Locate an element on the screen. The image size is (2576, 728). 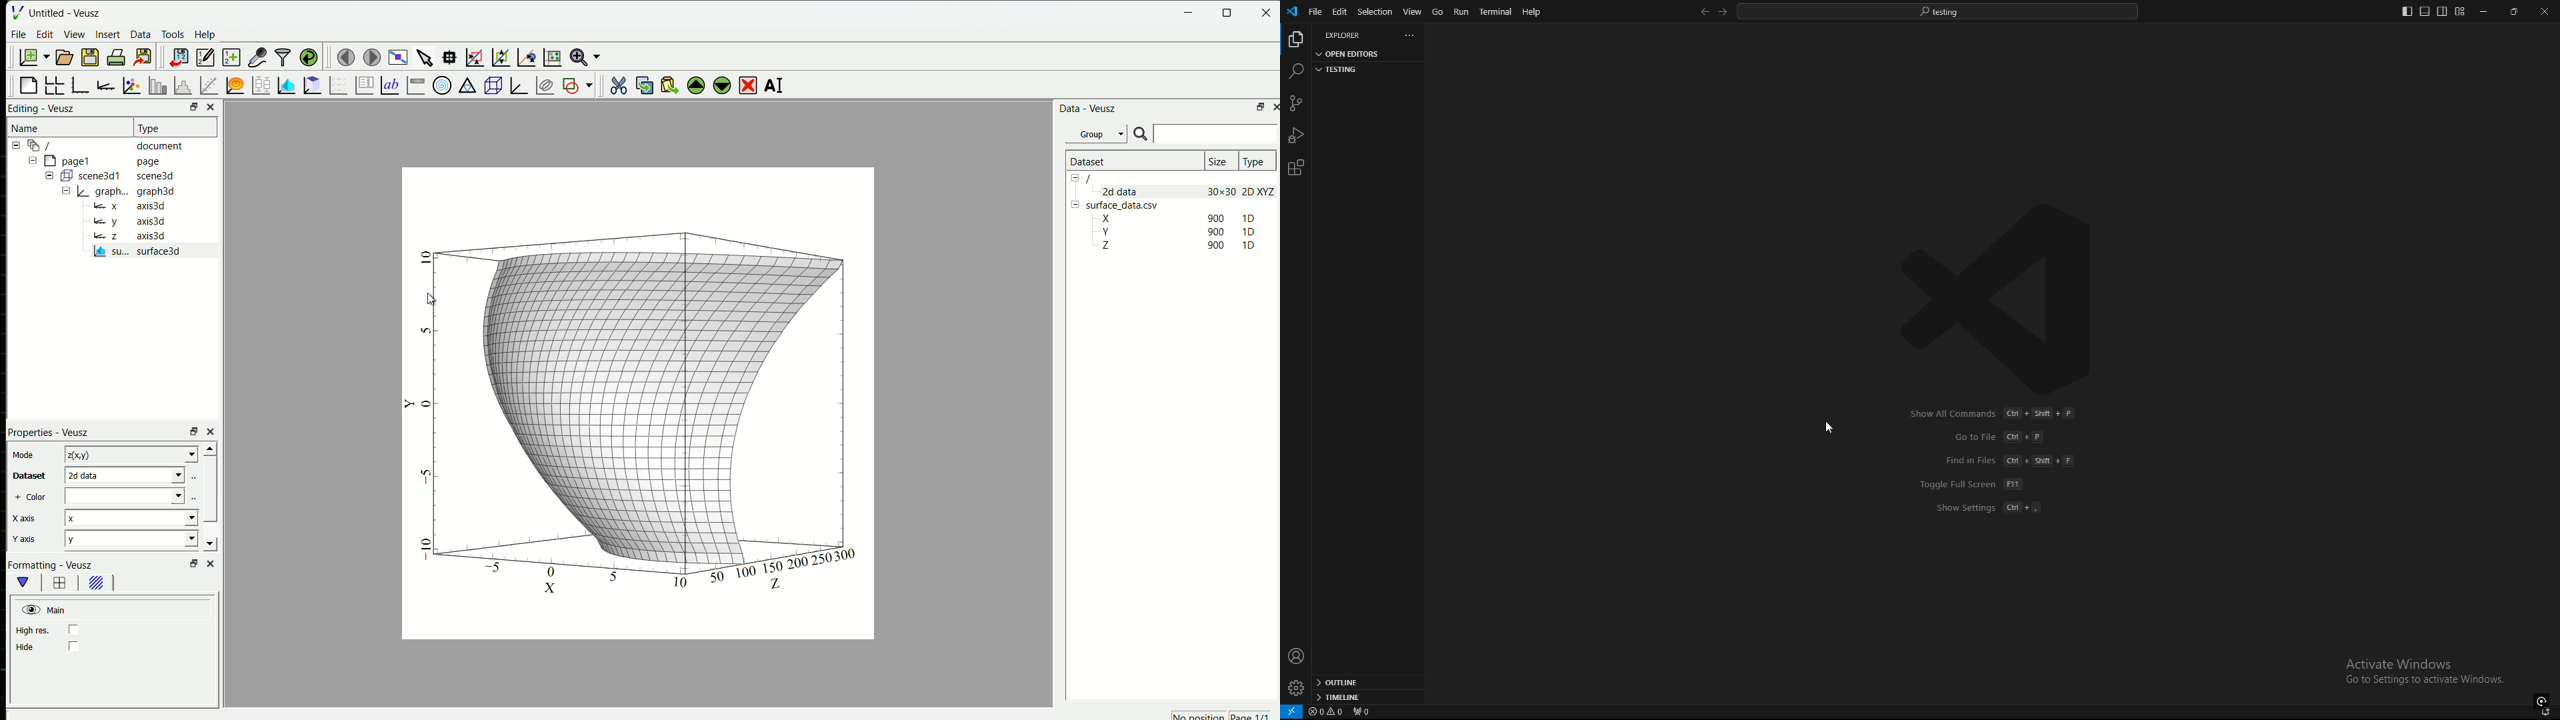
ternary graph is located at coordinates (469, 85).